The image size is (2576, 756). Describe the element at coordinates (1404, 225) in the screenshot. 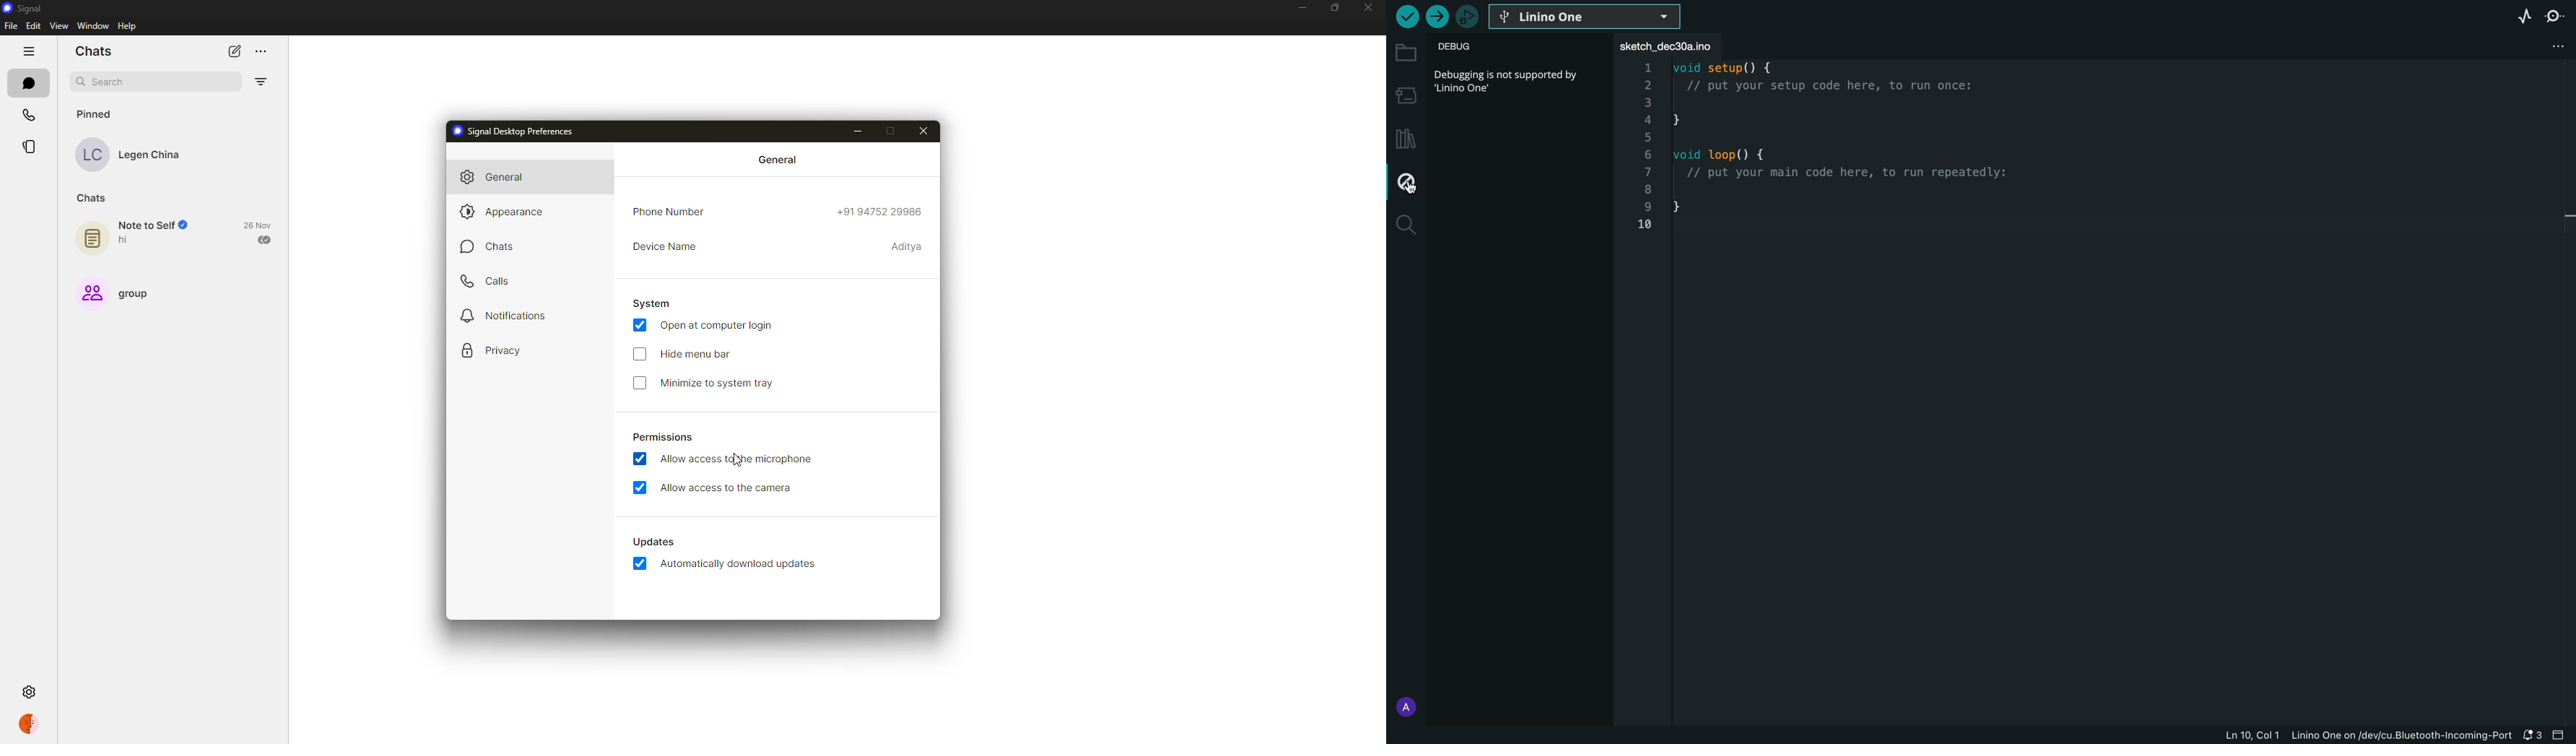

I see `search` at that location.